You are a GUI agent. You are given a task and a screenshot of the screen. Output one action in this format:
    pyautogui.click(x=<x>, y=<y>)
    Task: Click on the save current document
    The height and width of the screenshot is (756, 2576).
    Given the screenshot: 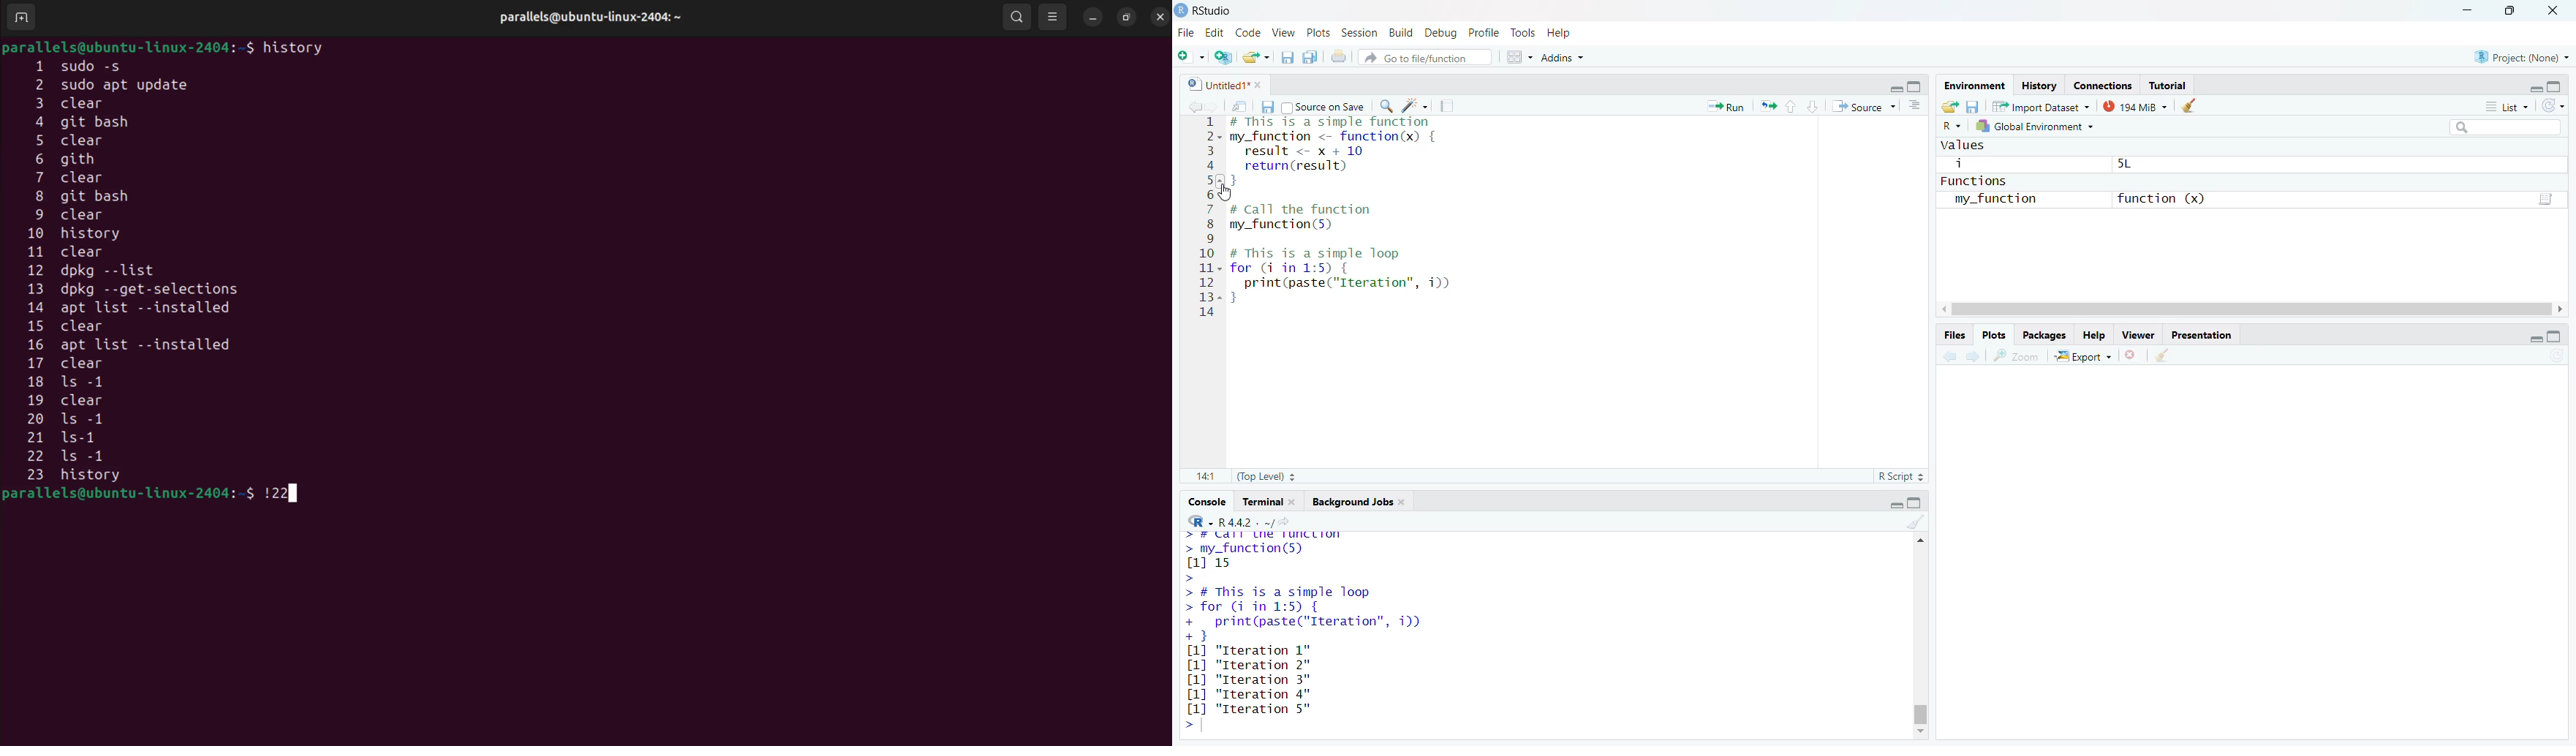 What is the action you would take?
    pyautogui.click(x=1288, y=56)
    